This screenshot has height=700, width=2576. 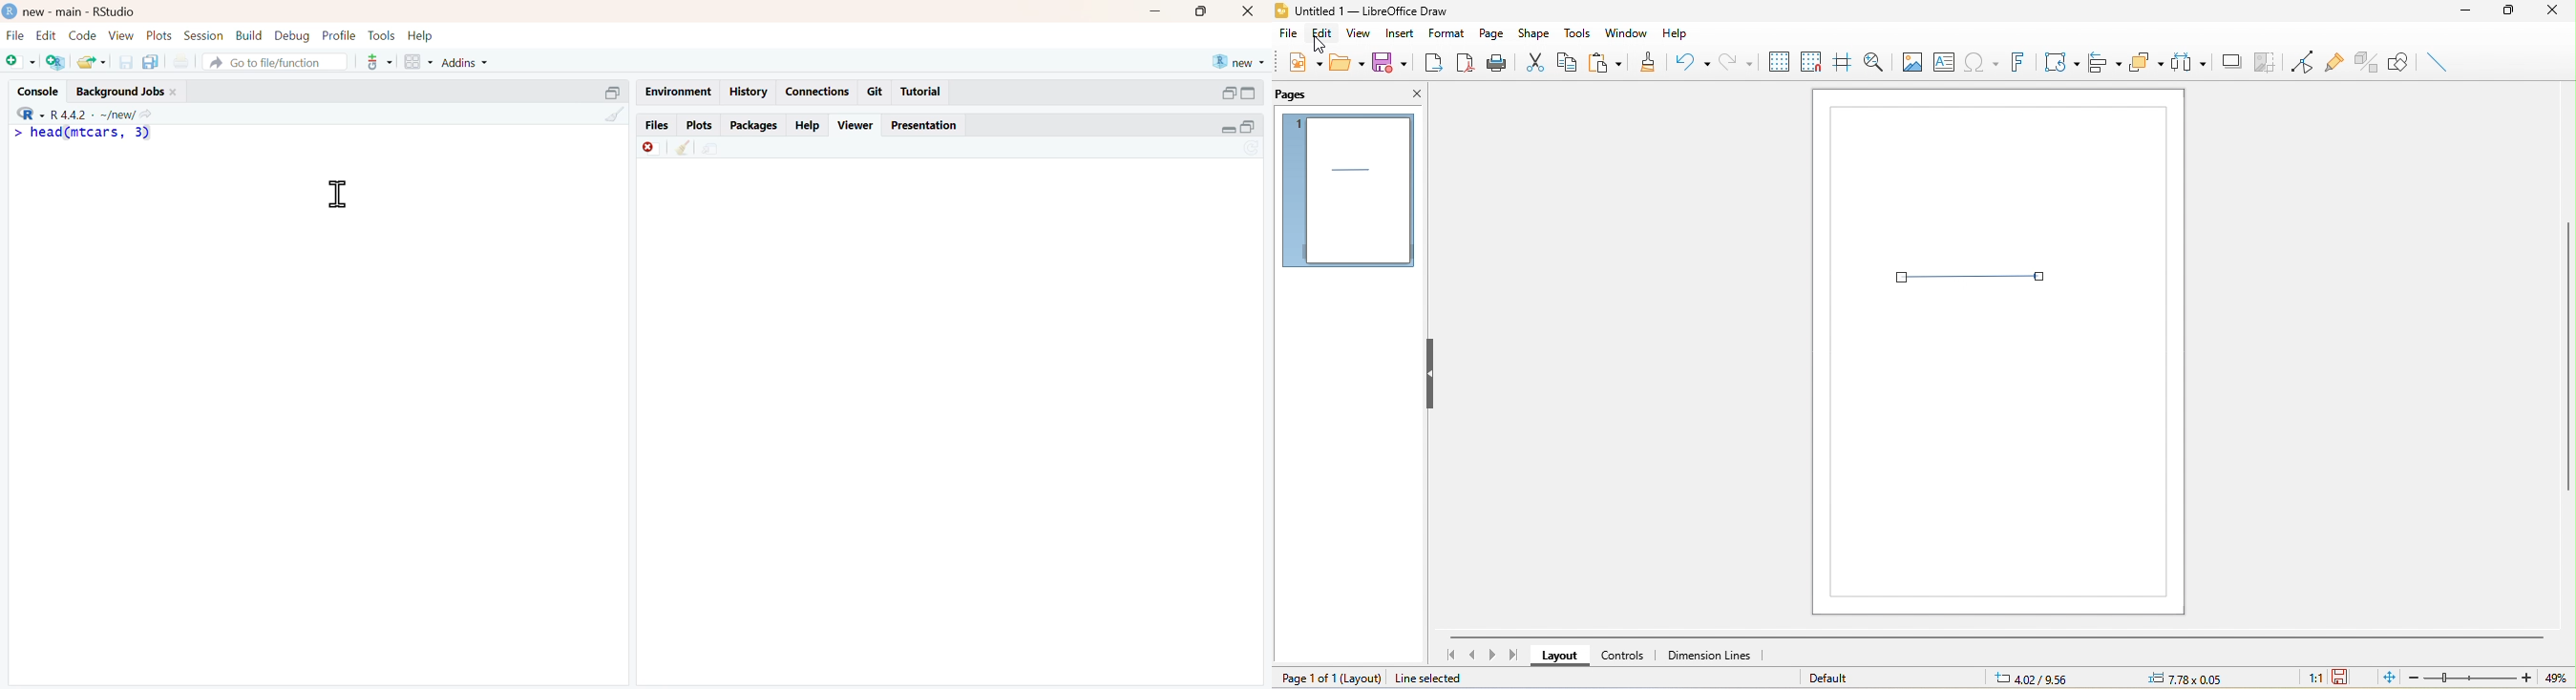 What do you see at coordinates (642, 147) in the screenshot?
I see `Remove current viewer tem` at bounding box center [642, 147].